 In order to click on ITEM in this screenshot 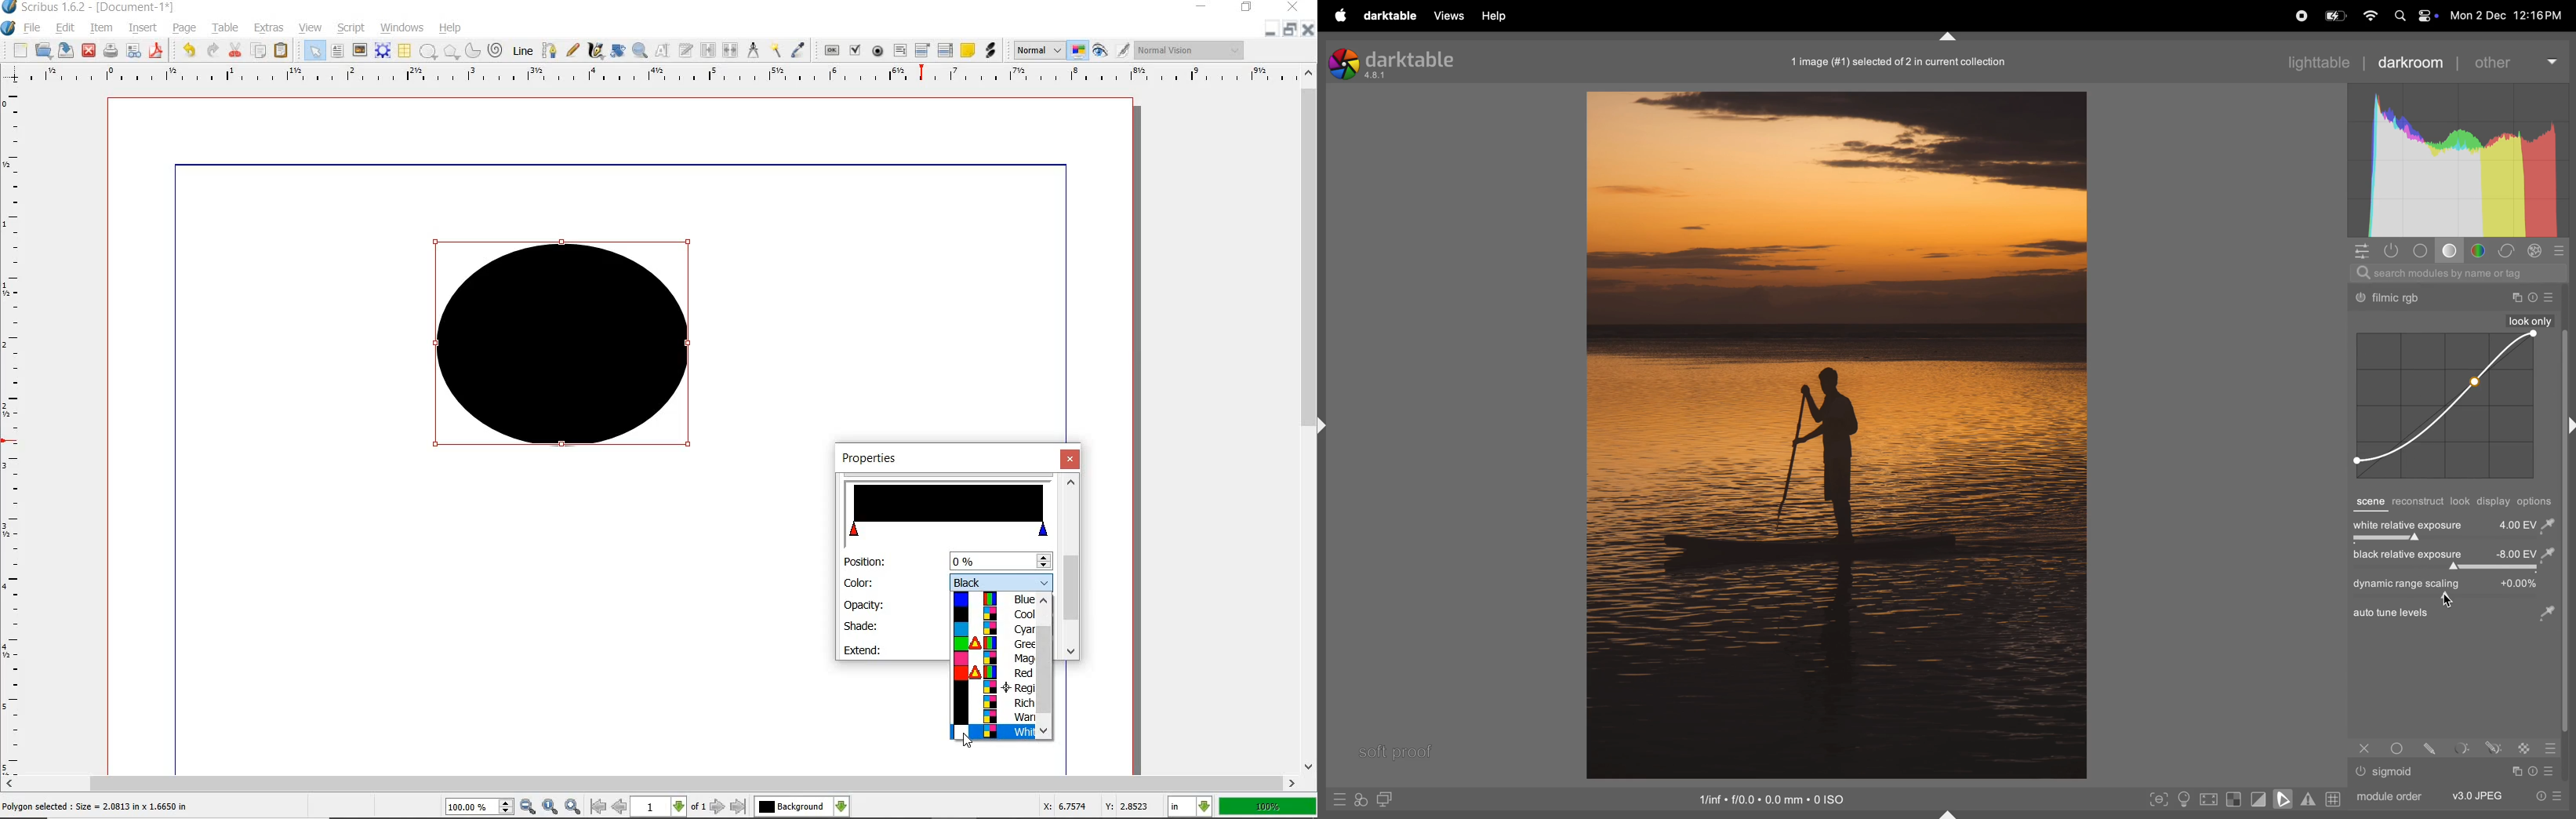, I will do `click(102, 27)`.